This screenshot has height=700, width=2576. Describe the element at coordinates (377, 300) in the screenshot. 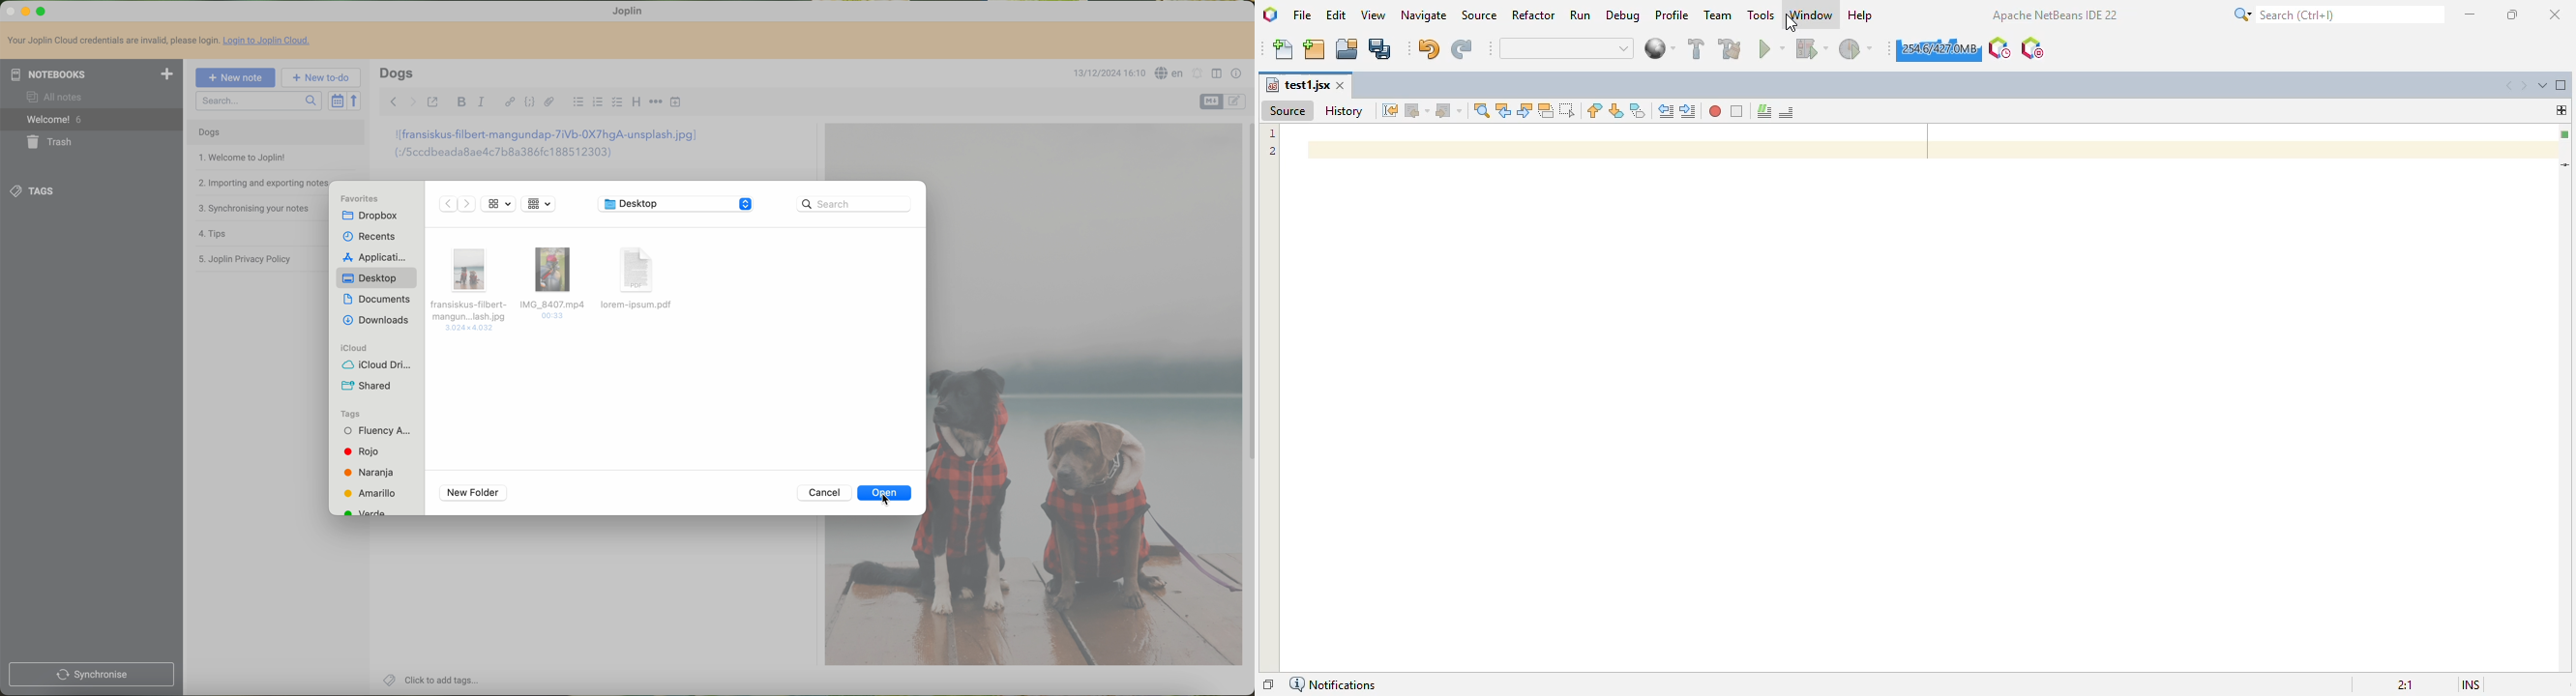

I see `documents` at that location.